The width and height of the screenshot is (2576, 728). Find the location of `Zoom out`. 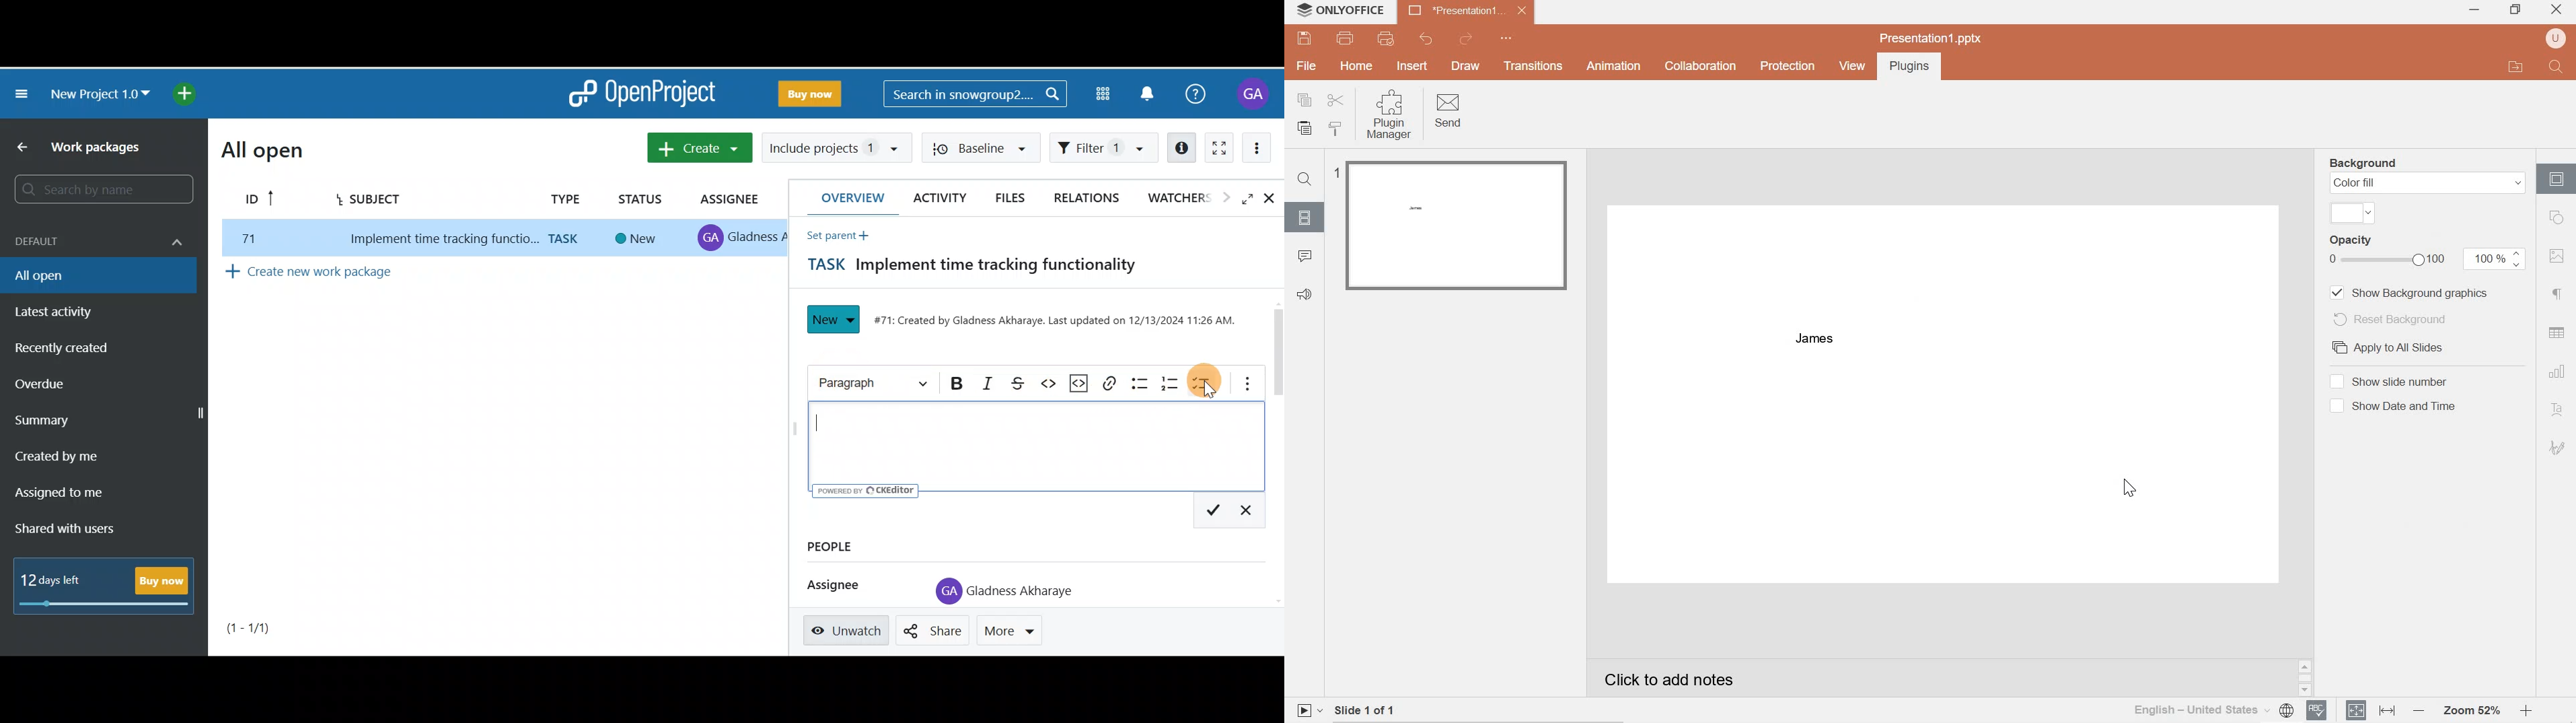

Zoom out is located at coordinates (2418, 711).